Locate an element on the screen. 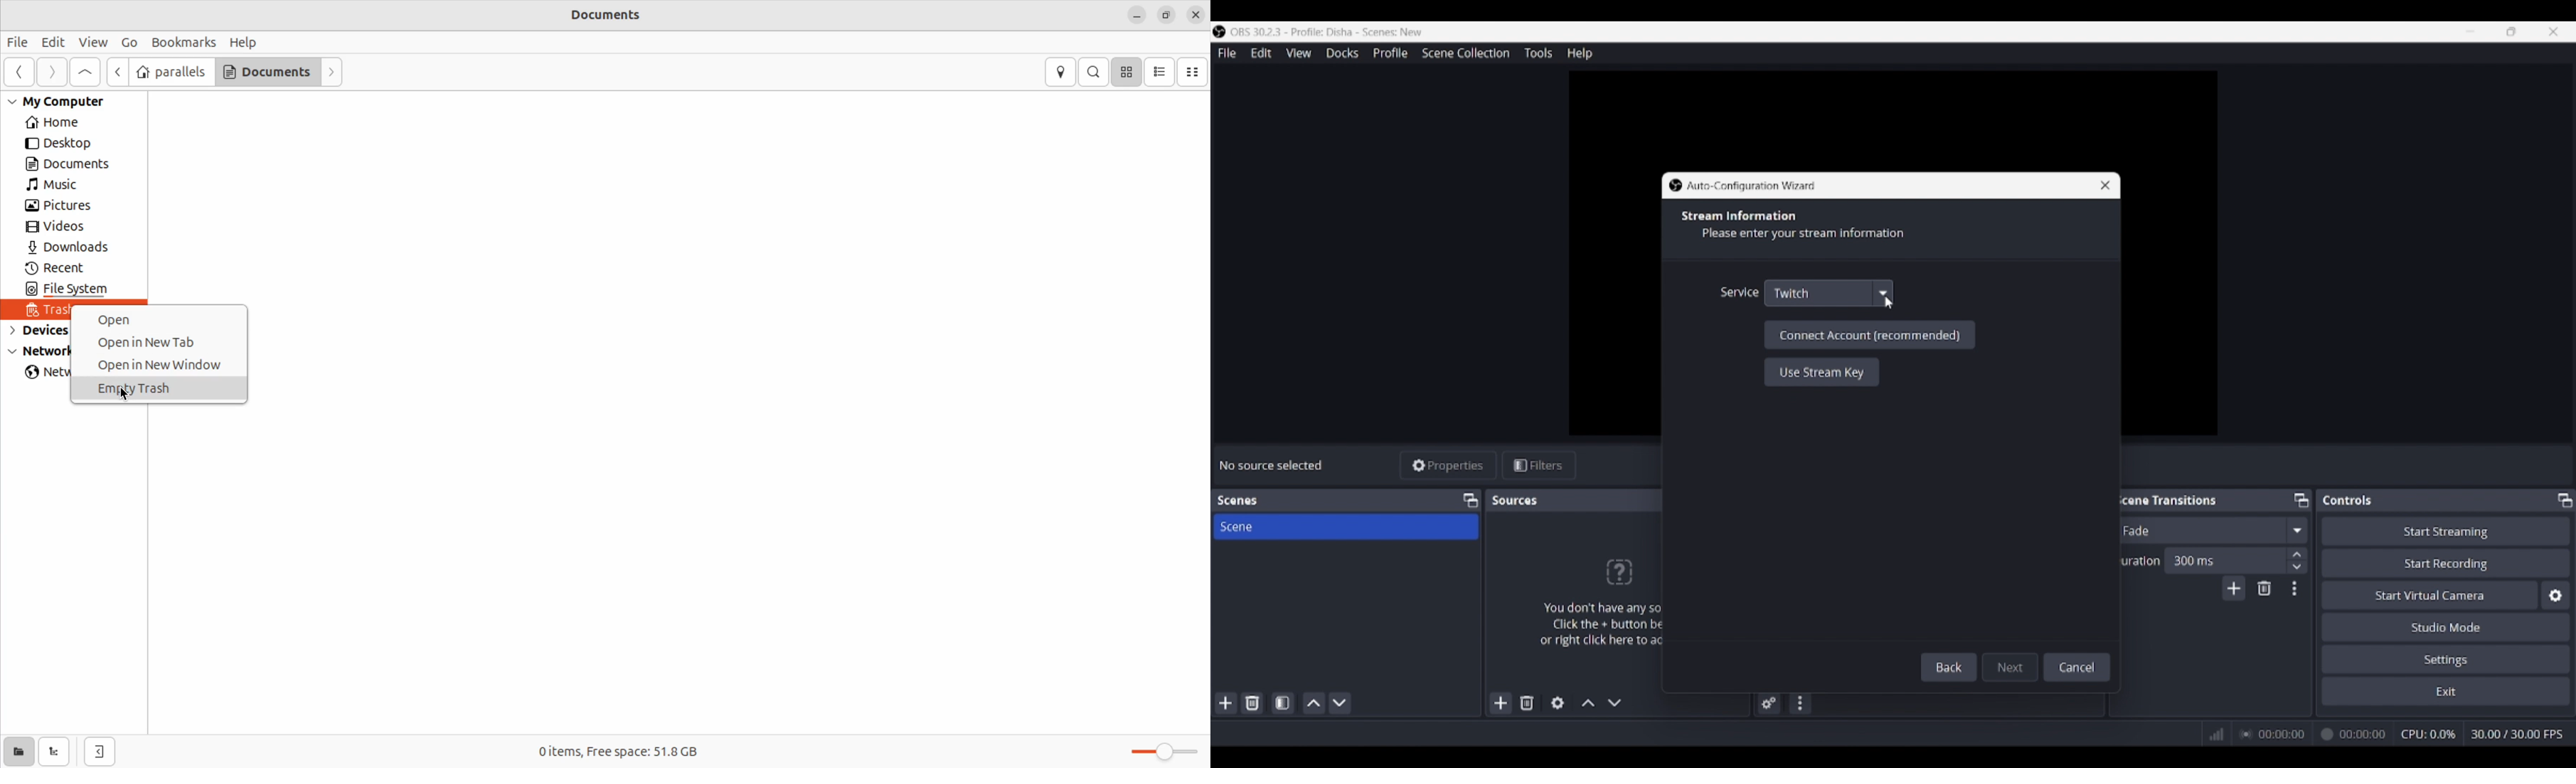  show tree view is located at coordinates (53, 752).